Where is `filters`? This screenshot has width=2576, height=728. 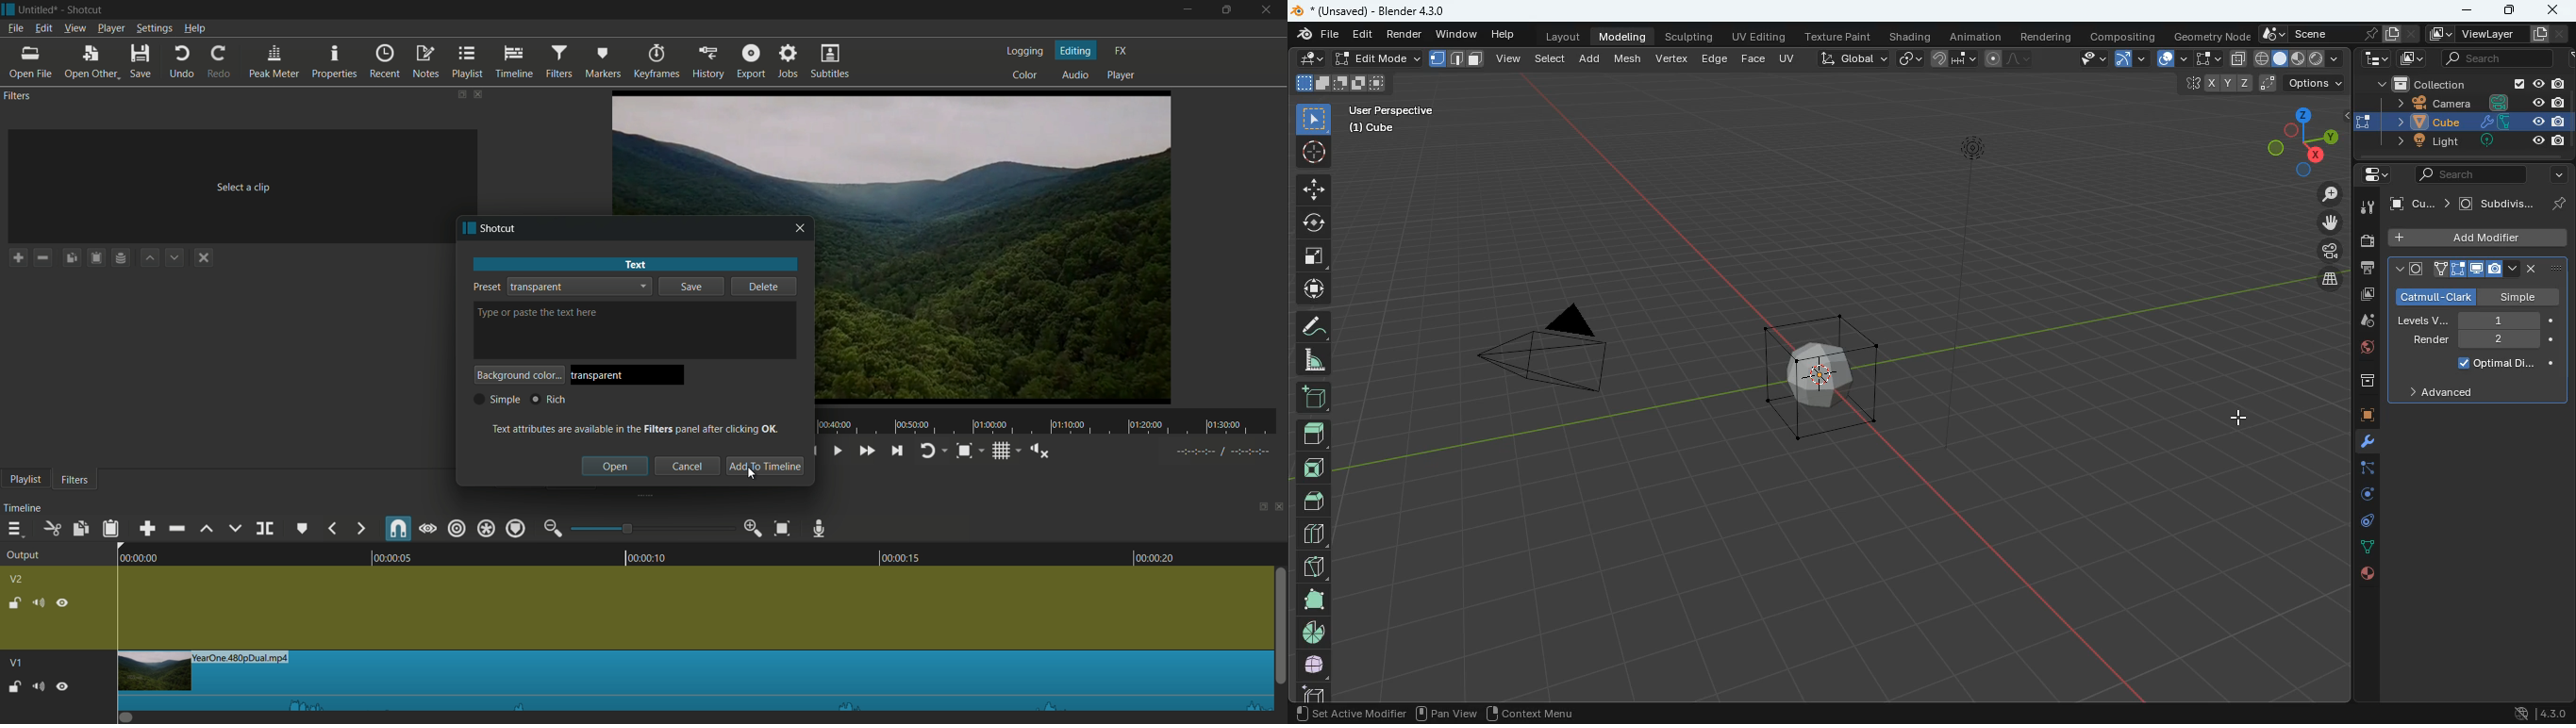 filters is located at coordinates (19, 97).